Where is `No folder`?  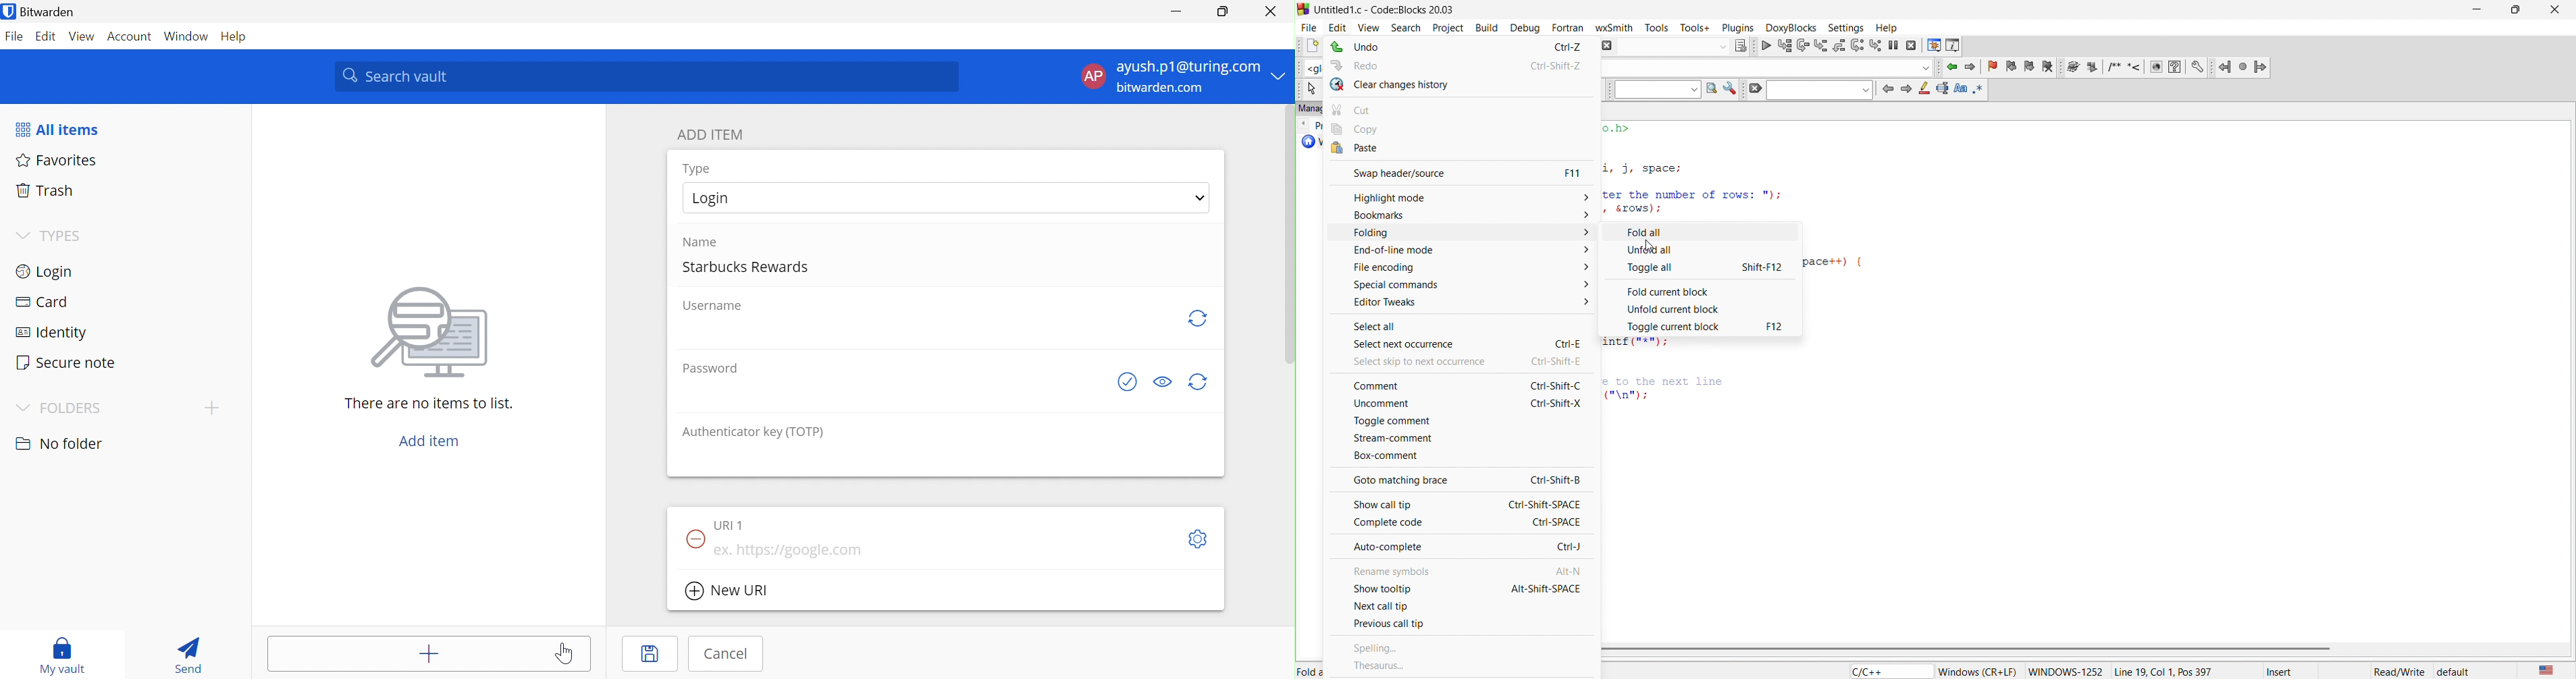 No folder is located at coordinates (60, 445).